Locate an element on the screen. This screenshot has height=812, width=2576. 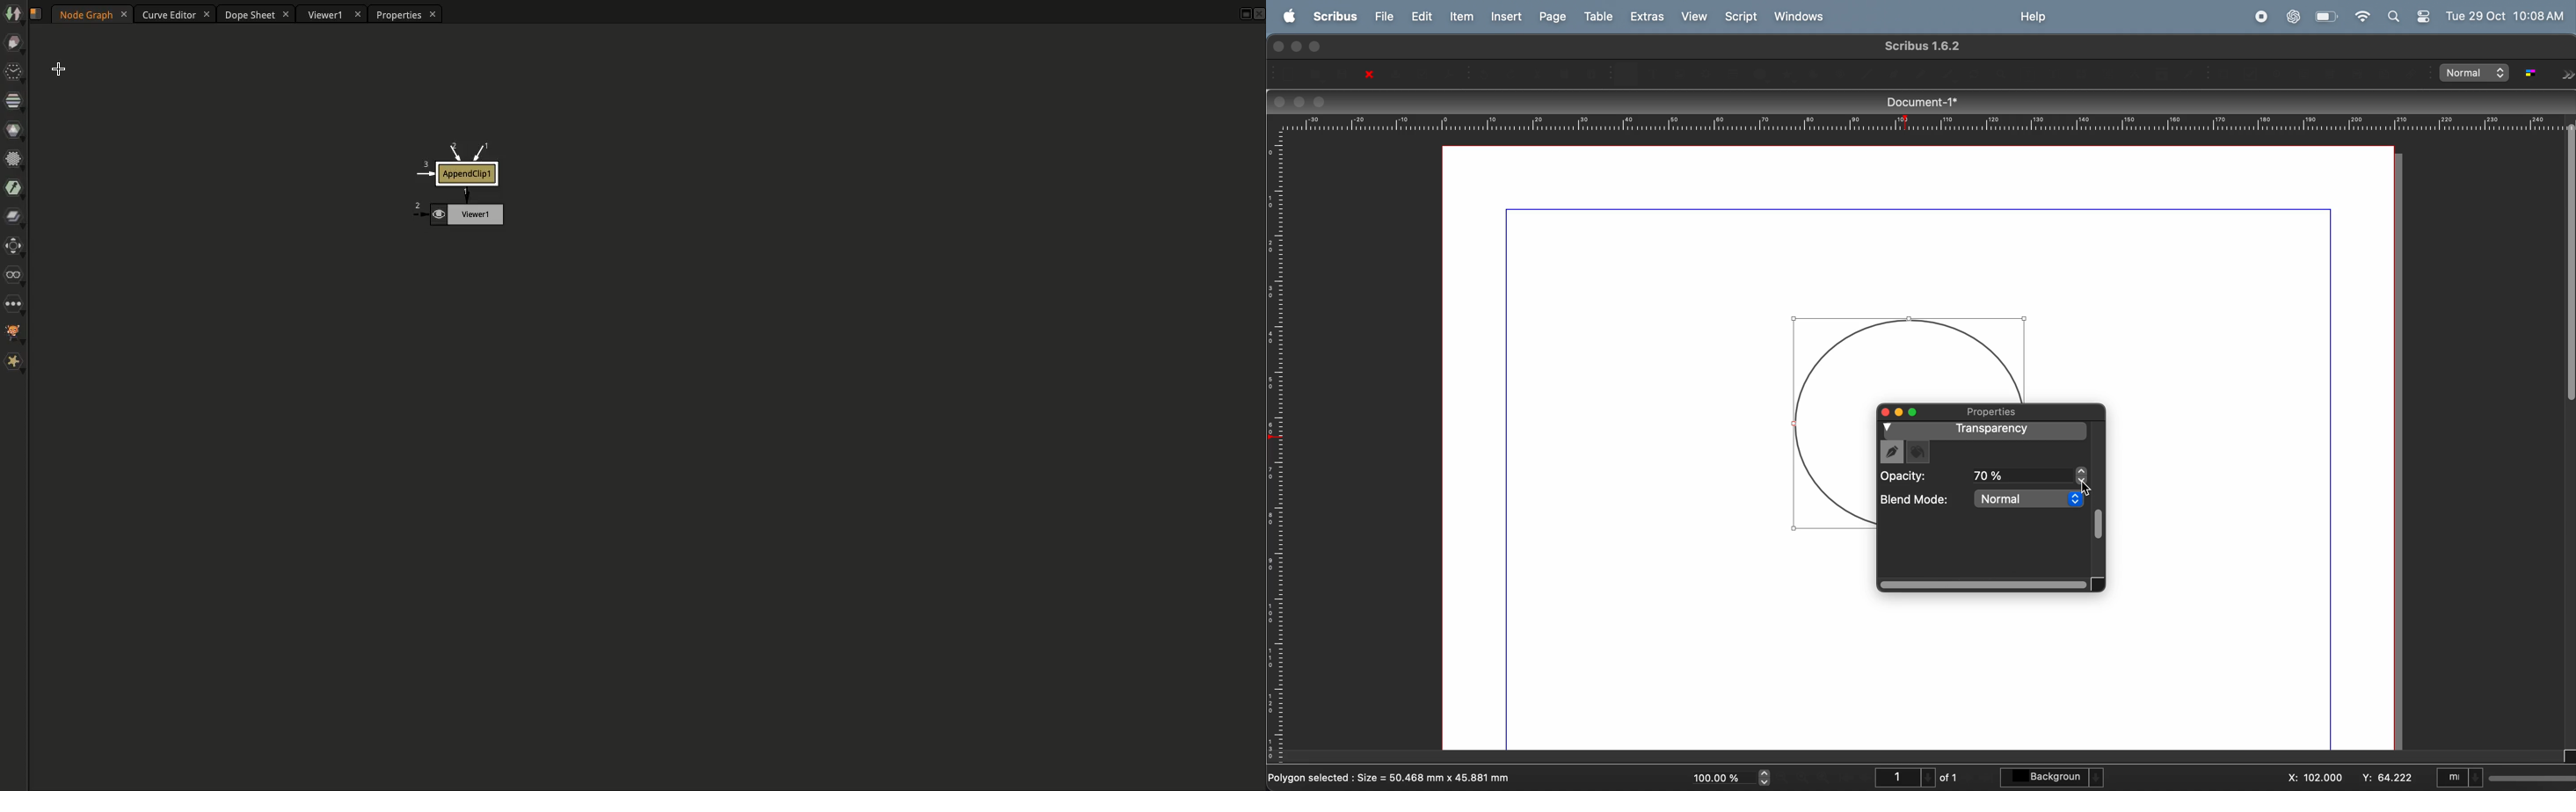
fill color is located at coordinates (1918, 454).